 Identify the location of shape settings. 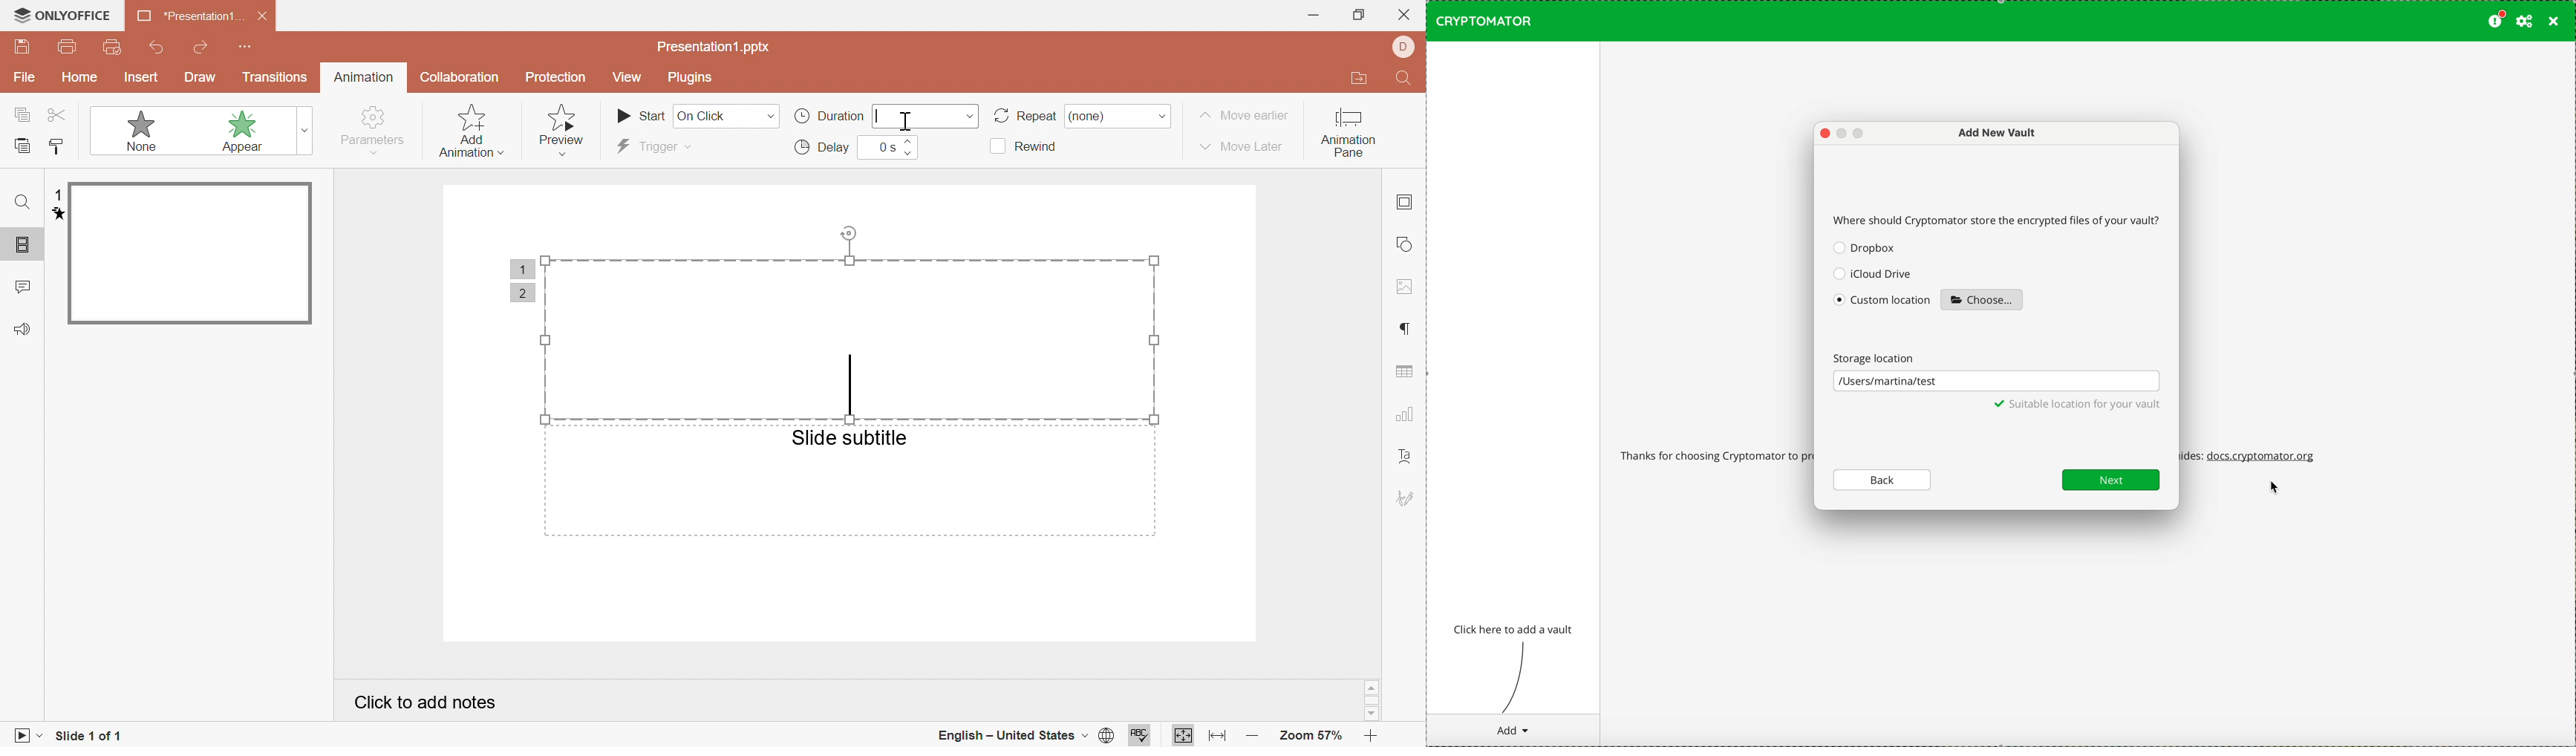
(1403, 243).